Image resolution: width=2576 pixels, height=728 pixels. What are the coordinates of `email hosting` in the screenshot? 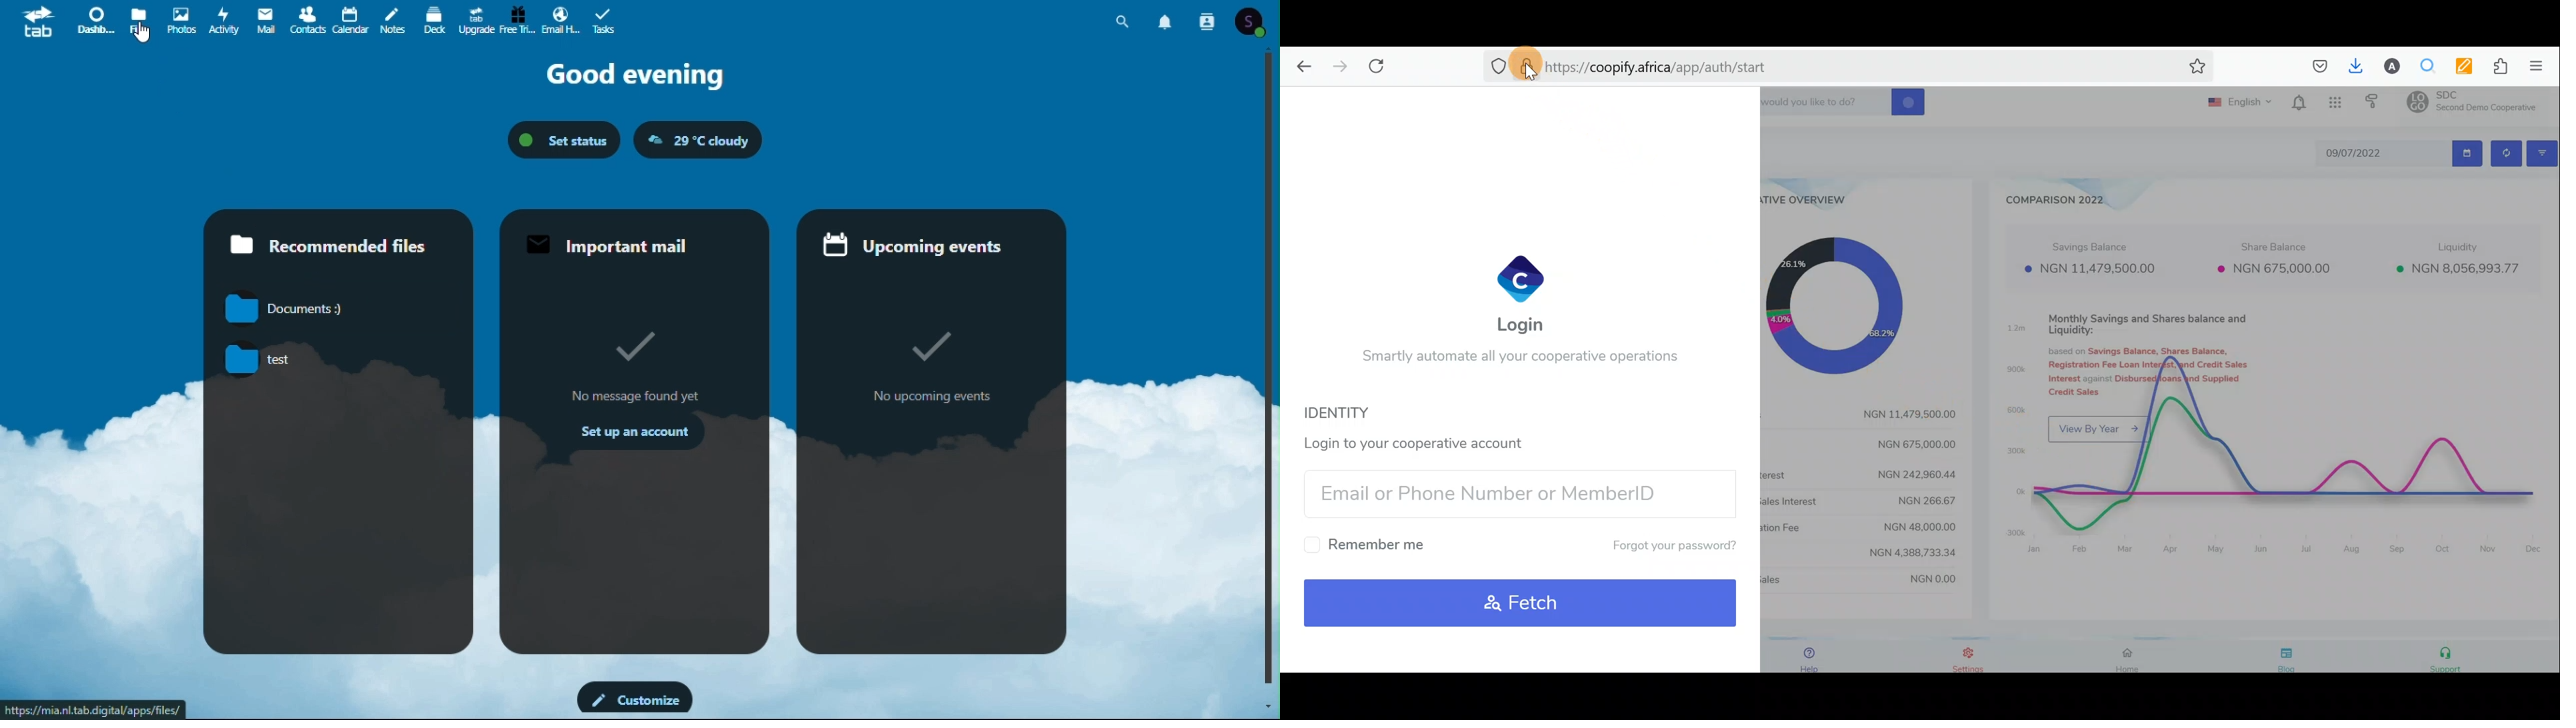 It's located at (560, 21).